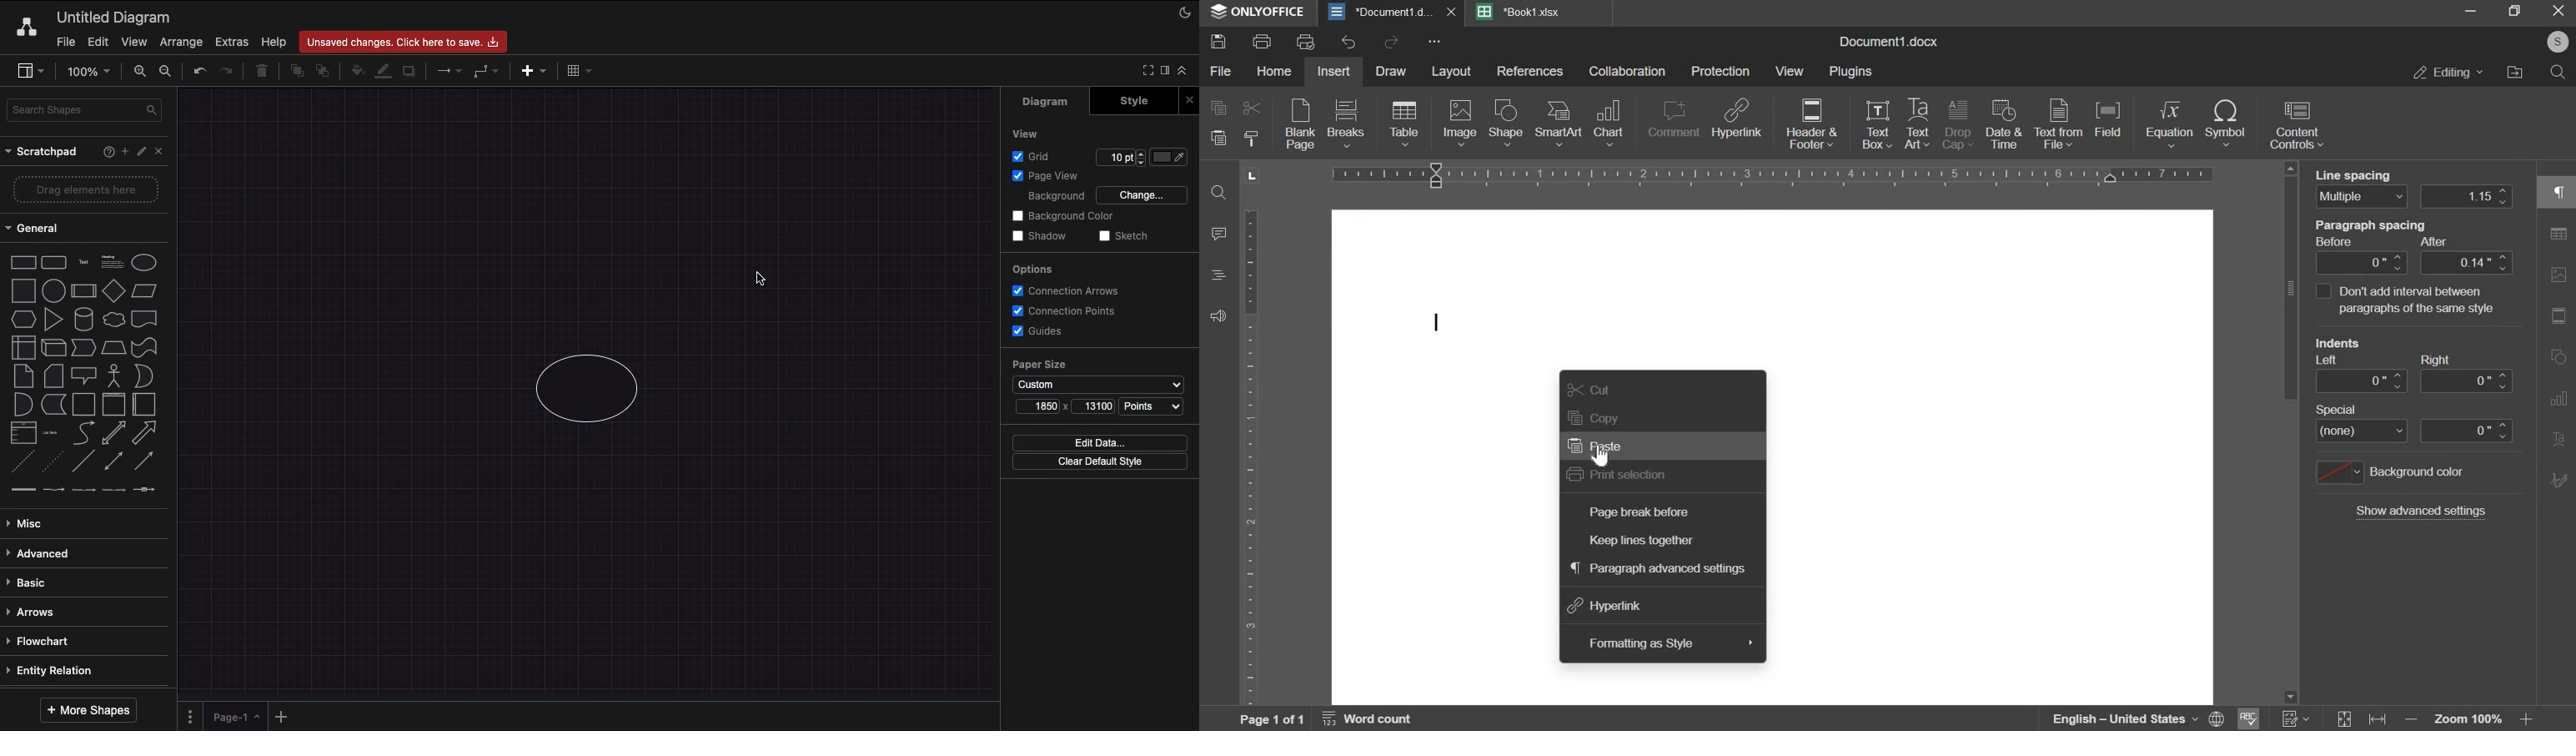 The height and width of the screenshot is (756, 2576). What do you see at coordinates (1335, 72) in the screenshot?
I see `insert` at bounding box center [1335, 72].